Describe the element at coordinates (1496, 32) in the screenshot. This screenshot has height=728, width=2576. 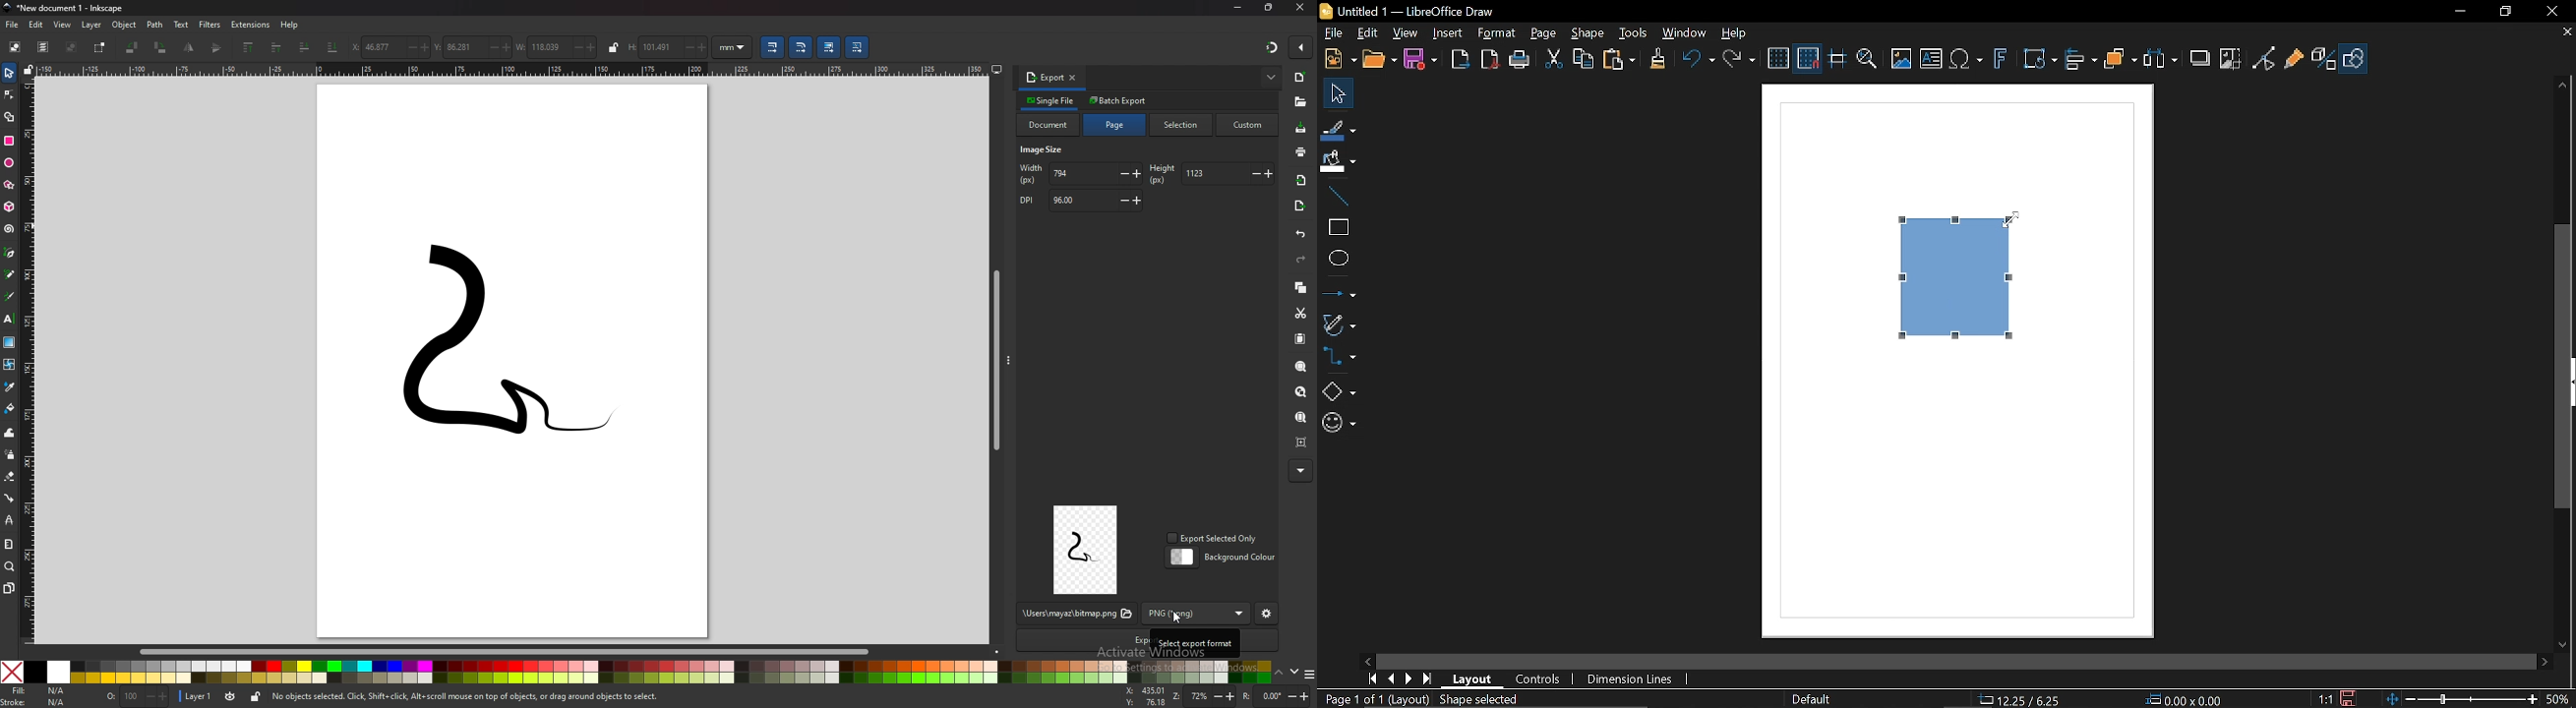
I see `Format` at that location.